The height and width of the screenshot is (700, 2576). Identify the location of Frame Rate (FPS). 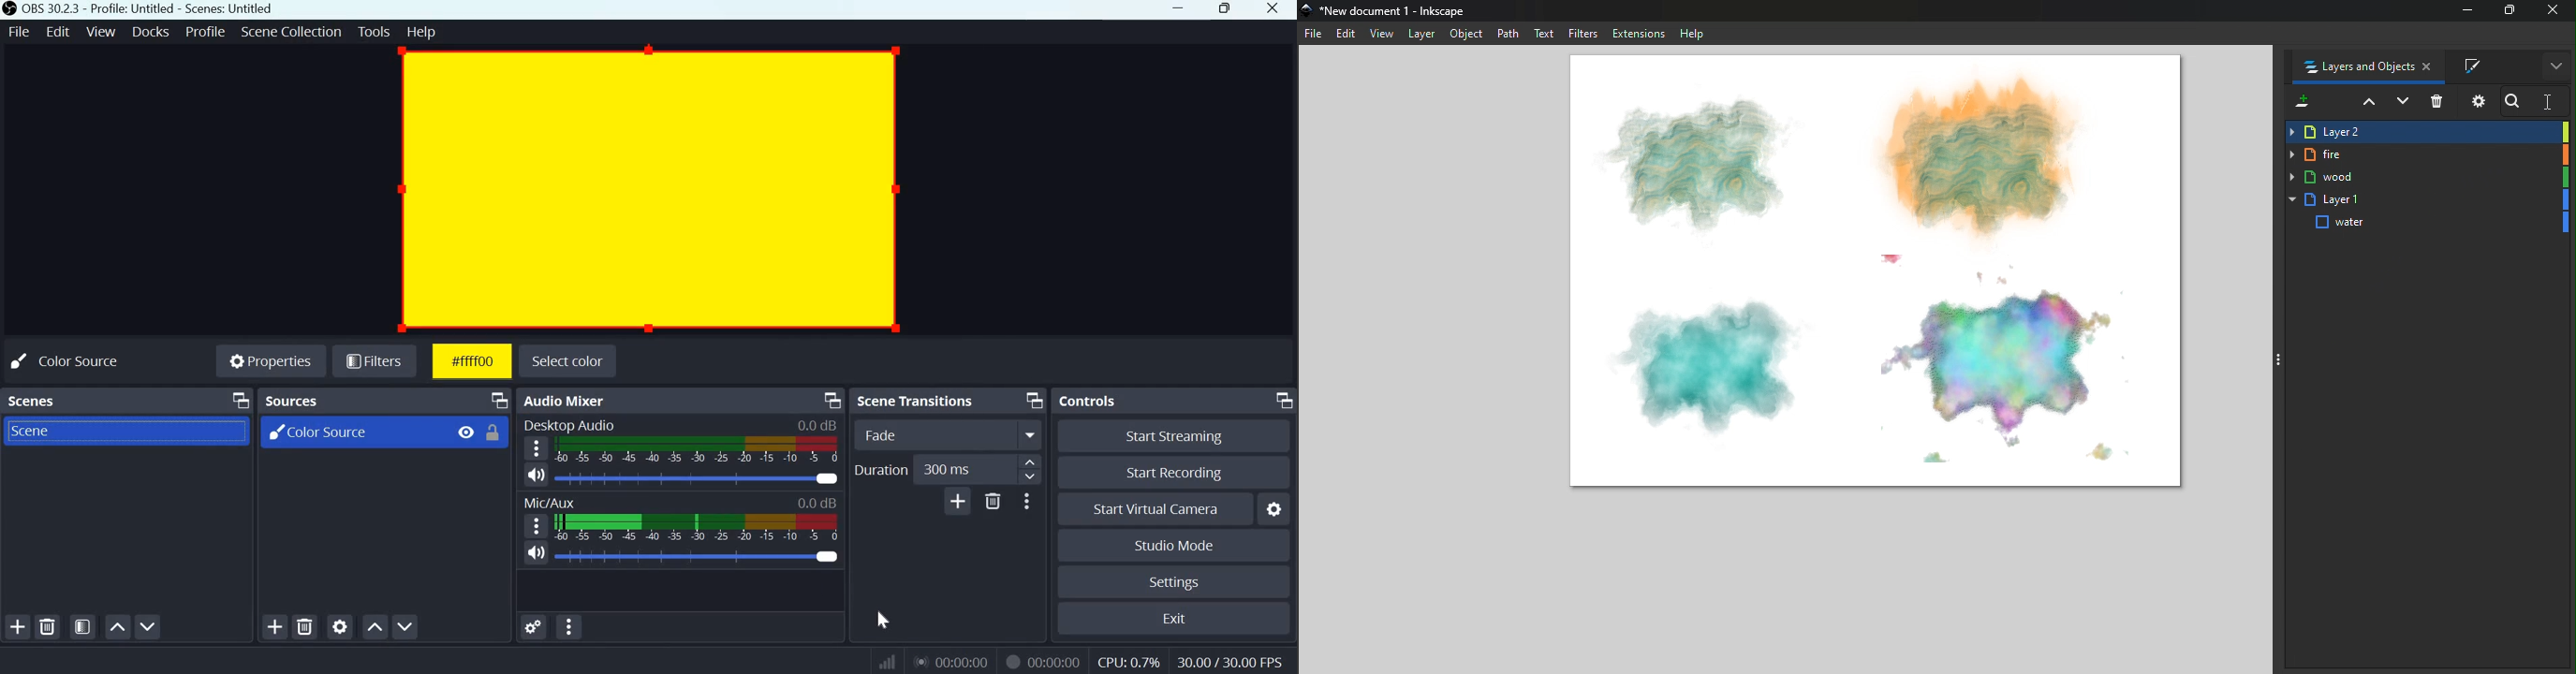
(1226, 660).